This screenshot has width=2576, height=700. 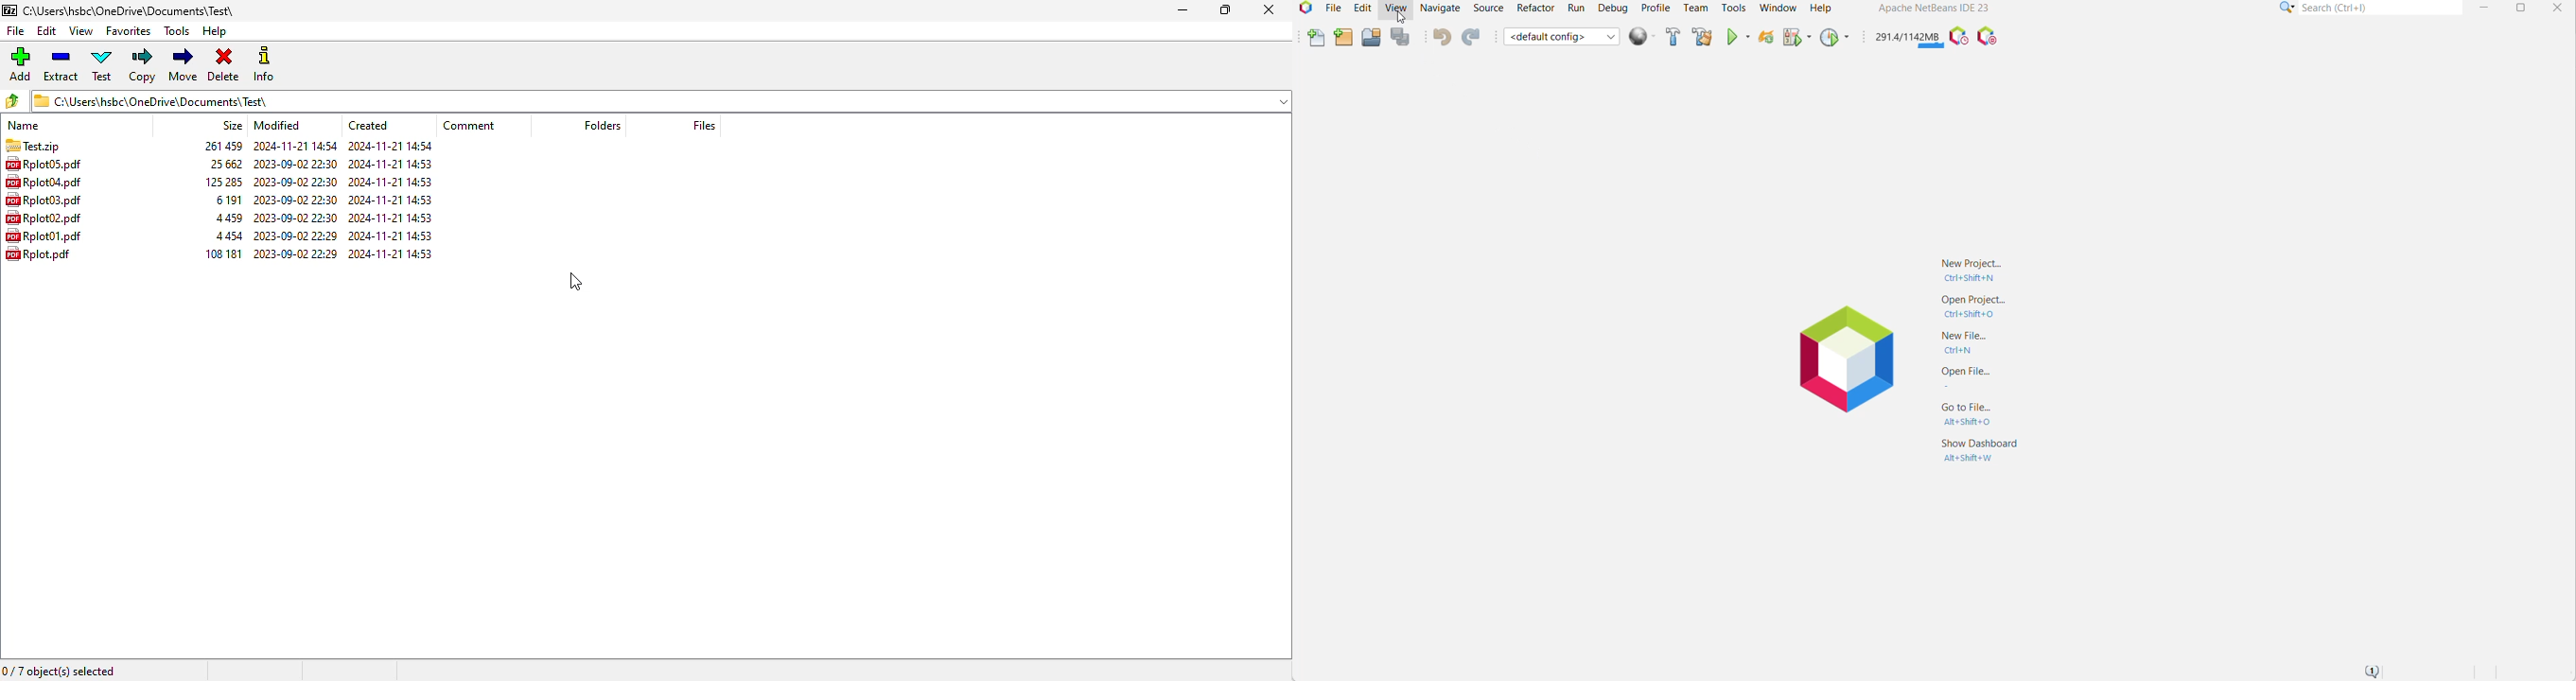 I want to click on rplot01, so click(x=44, y=236).